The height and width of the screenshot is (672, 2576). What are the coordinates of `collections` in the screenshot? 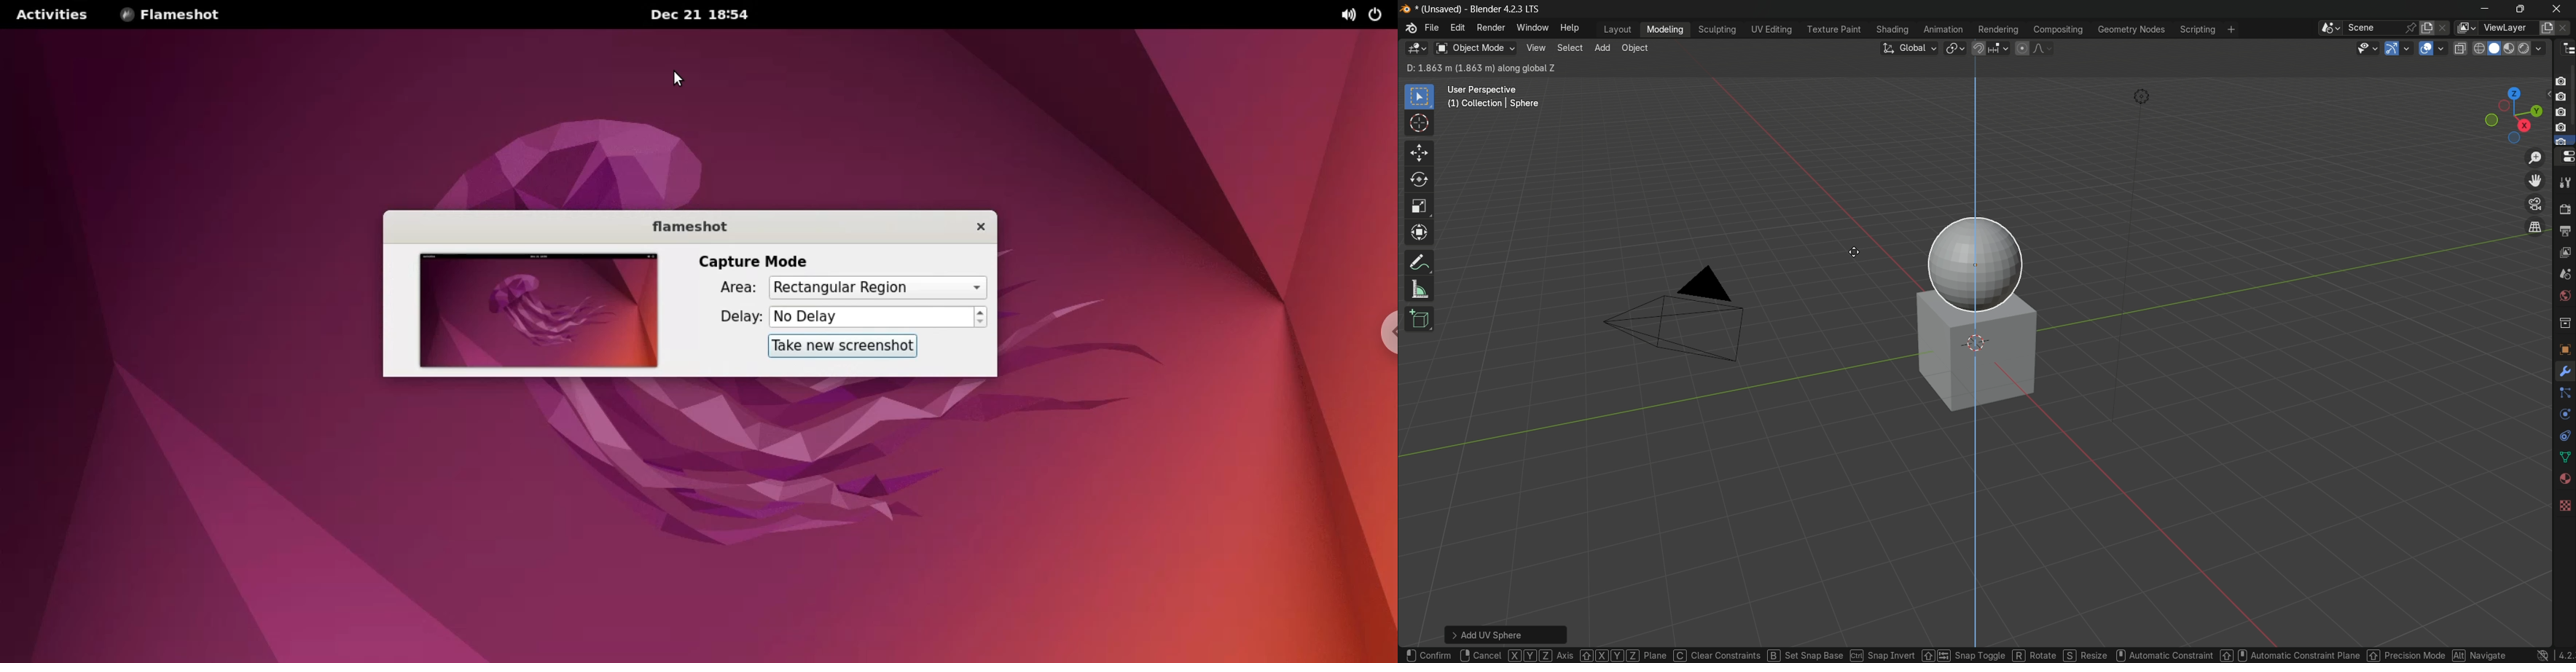 It's located at (2564, 323).